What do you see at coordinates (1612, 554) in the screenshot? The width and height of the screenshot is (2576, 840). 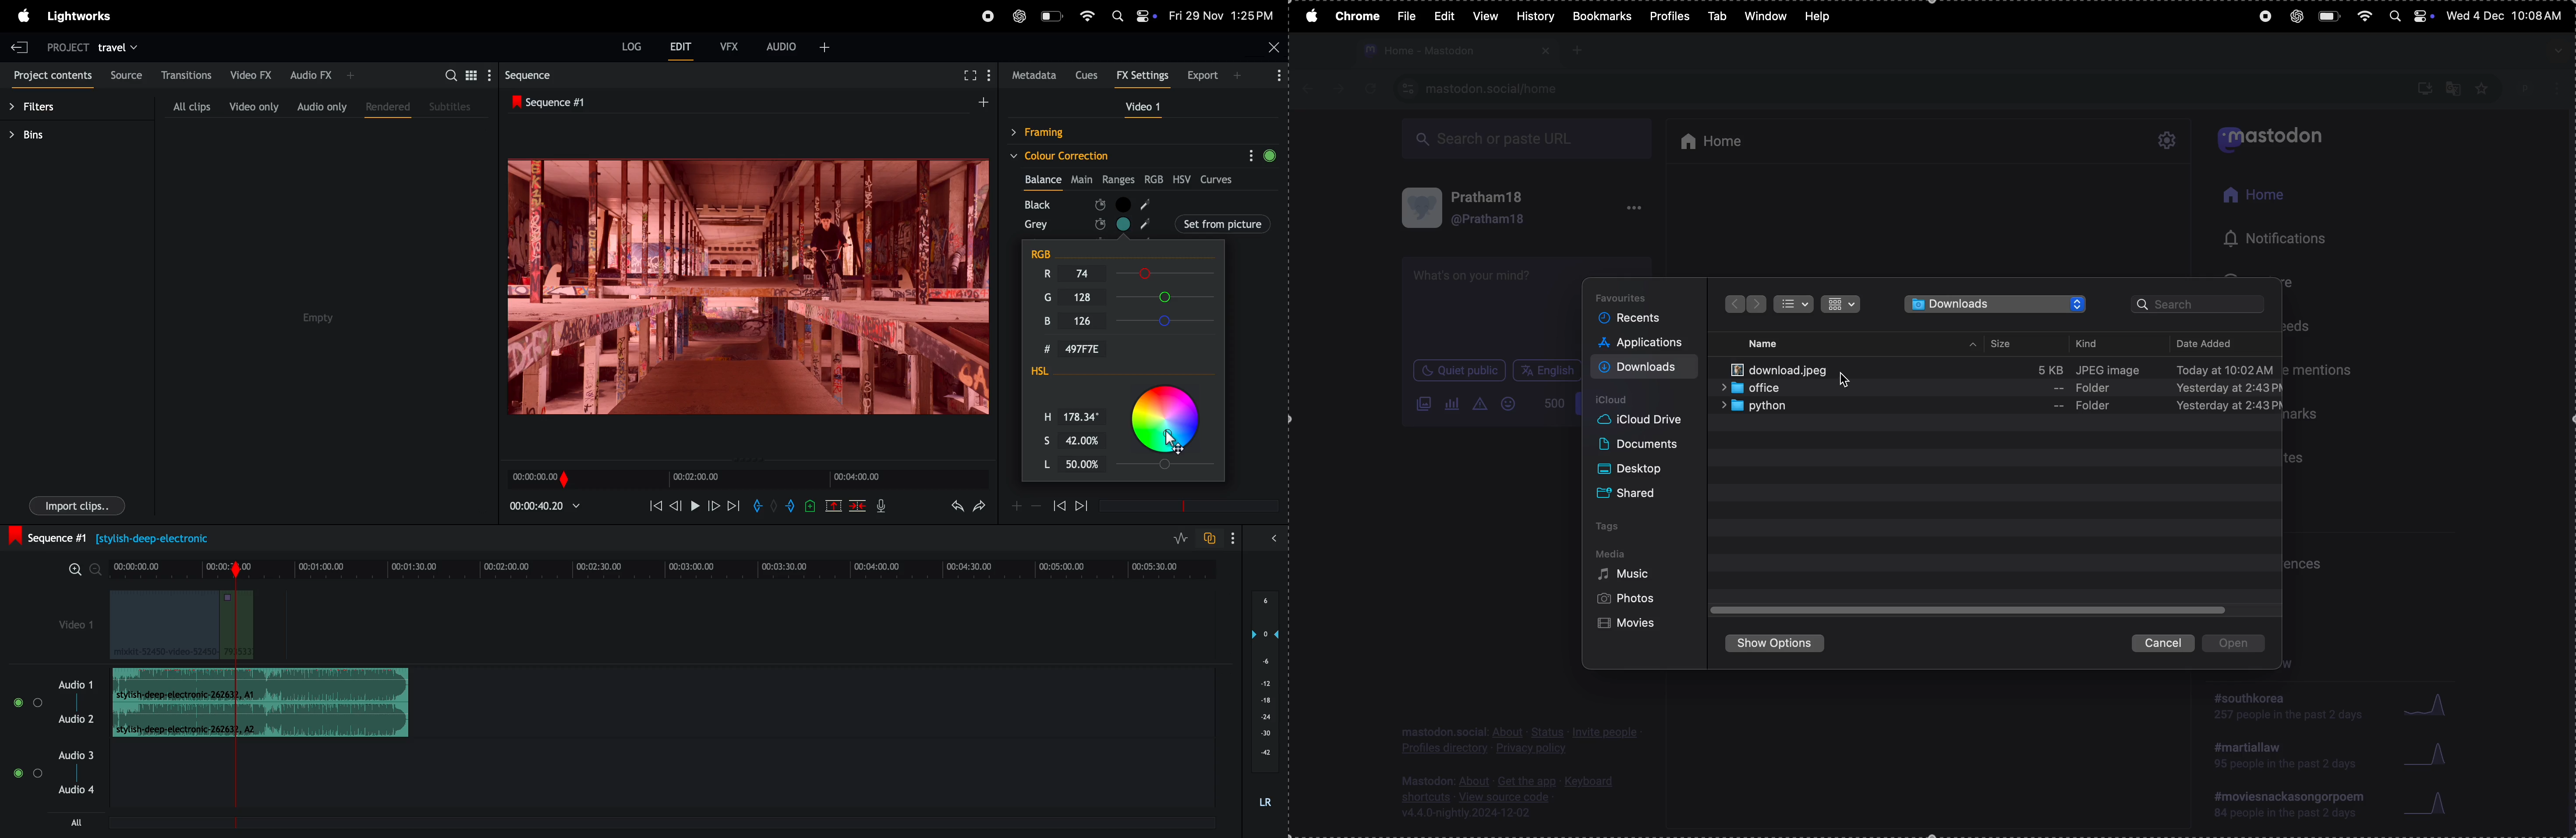 I see `media` at bounding box center [1612, 554].